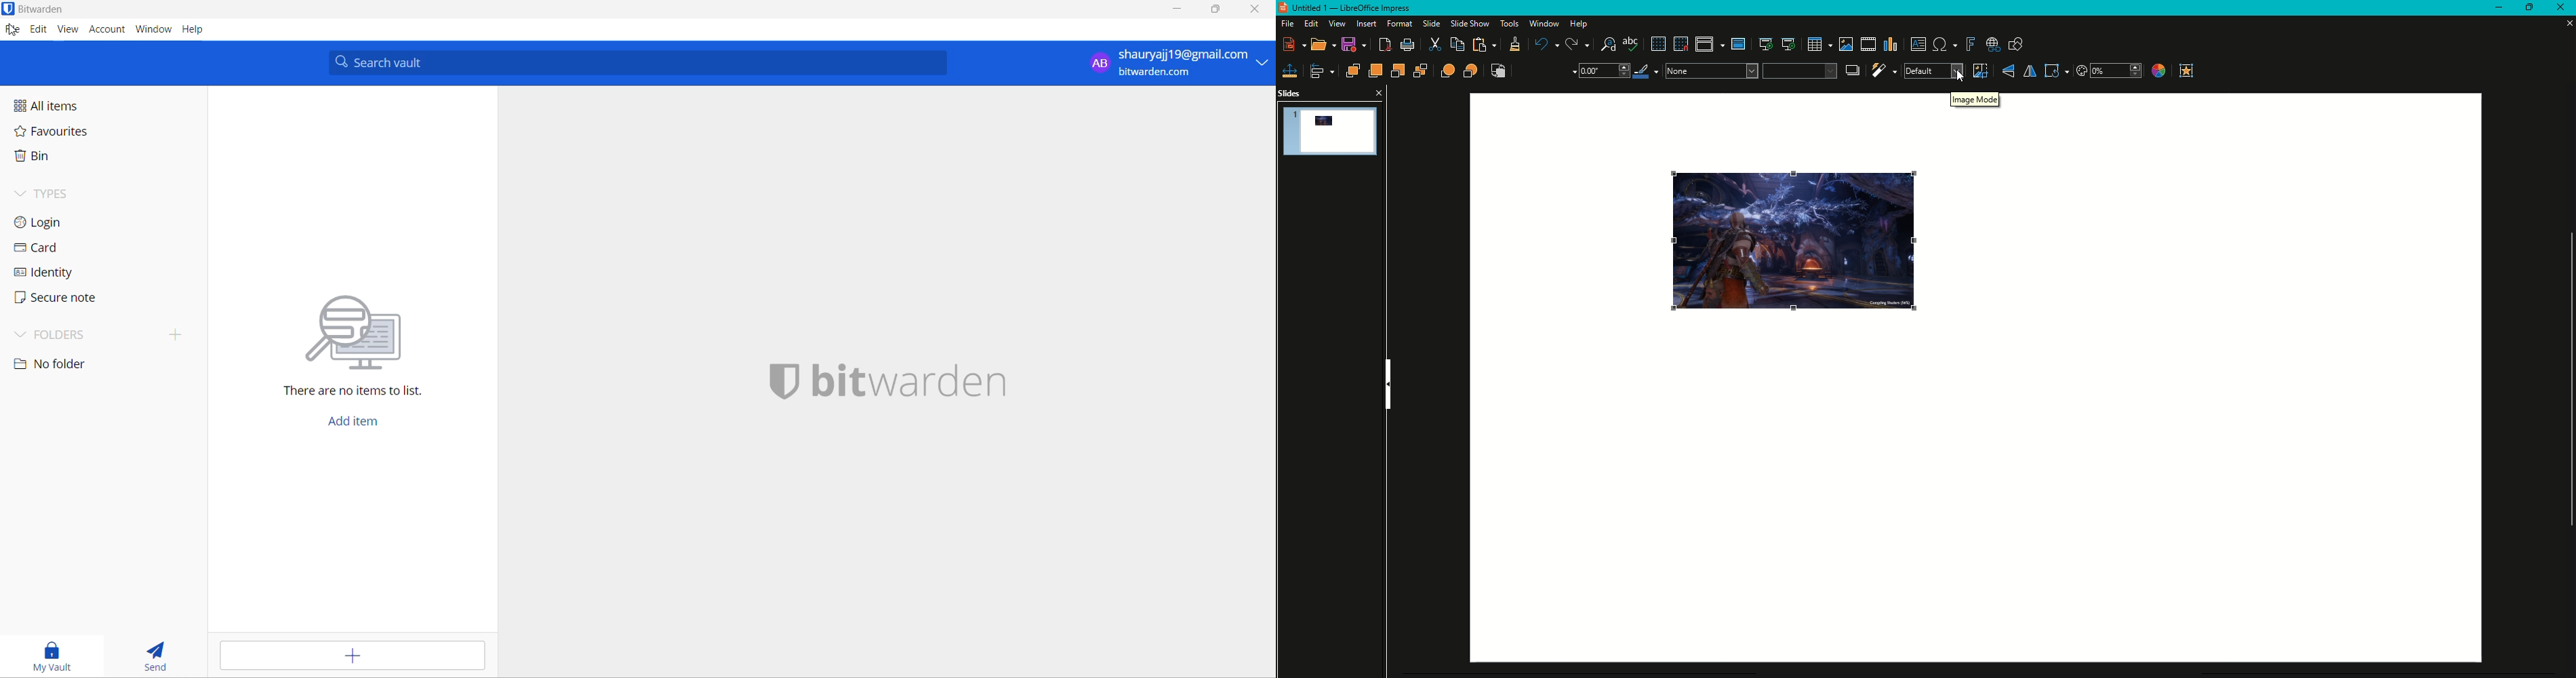  What do you see at coordinates (1918, 44) in the screenshot?
I see `Text Box` at bounding box center [1918, 44].